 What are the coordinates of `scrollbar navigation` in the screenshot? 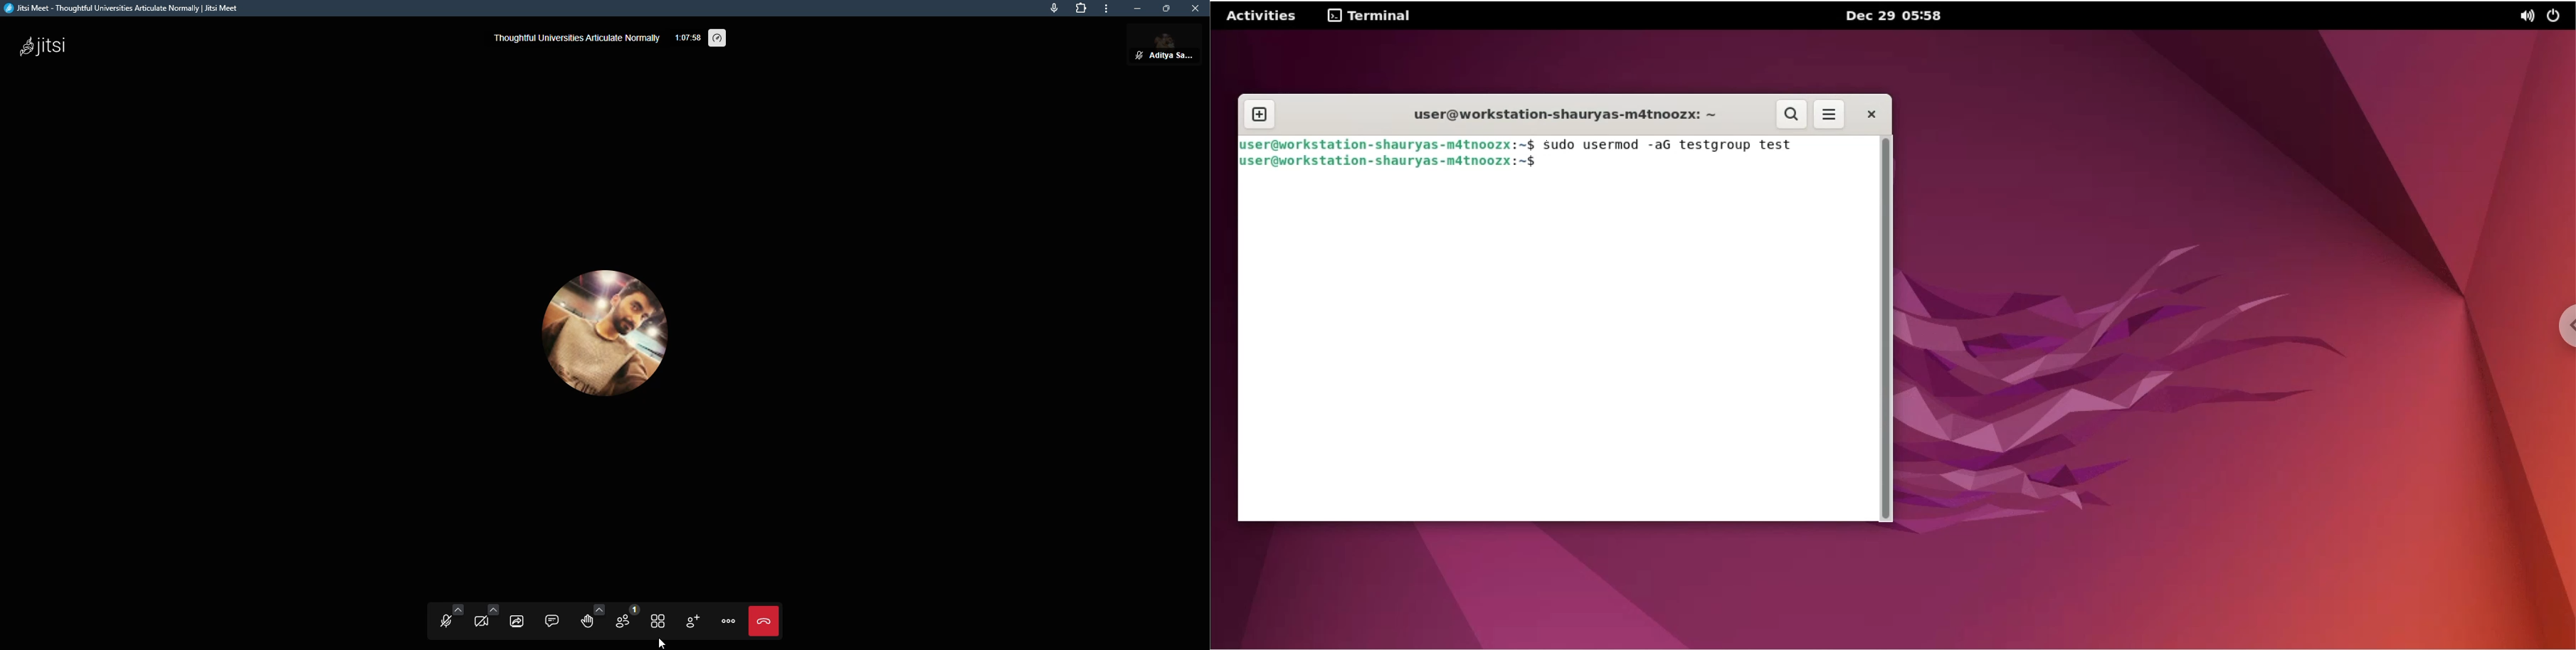 It's located at (1890, 329).